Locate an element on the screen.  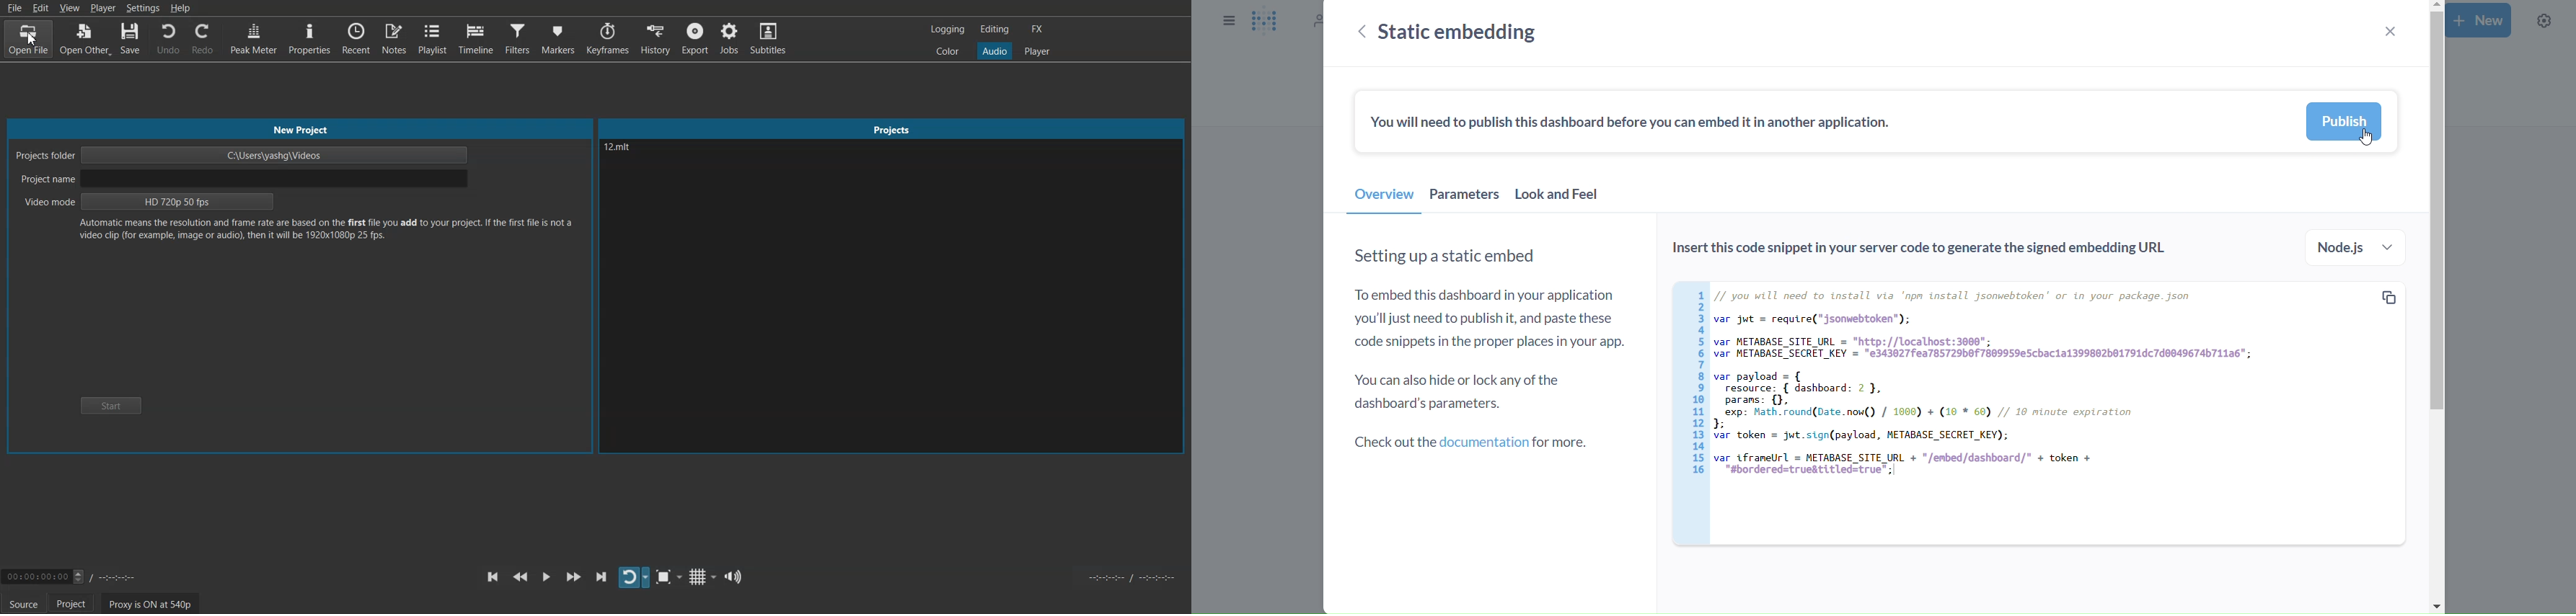
Player is located at coordinates (102, 8).